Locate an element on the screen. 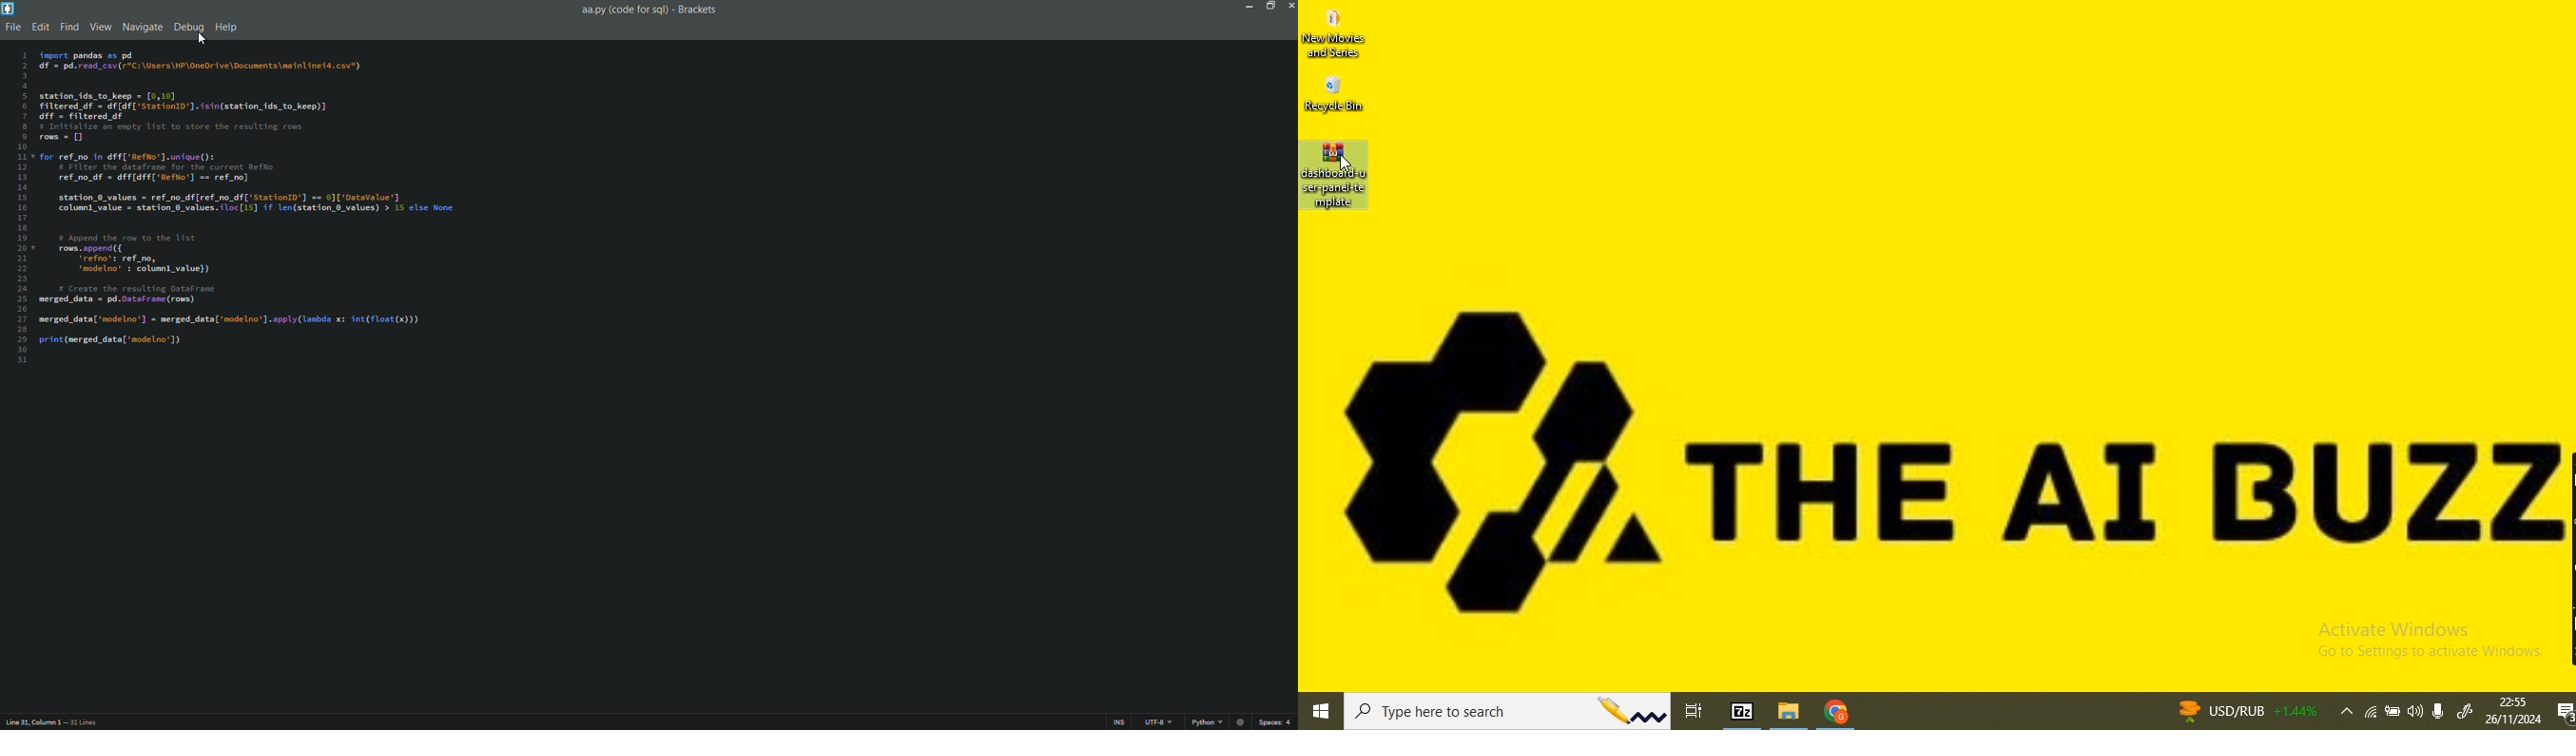 The image size is (2576, 756). space is located at coordinates (1279, 723).